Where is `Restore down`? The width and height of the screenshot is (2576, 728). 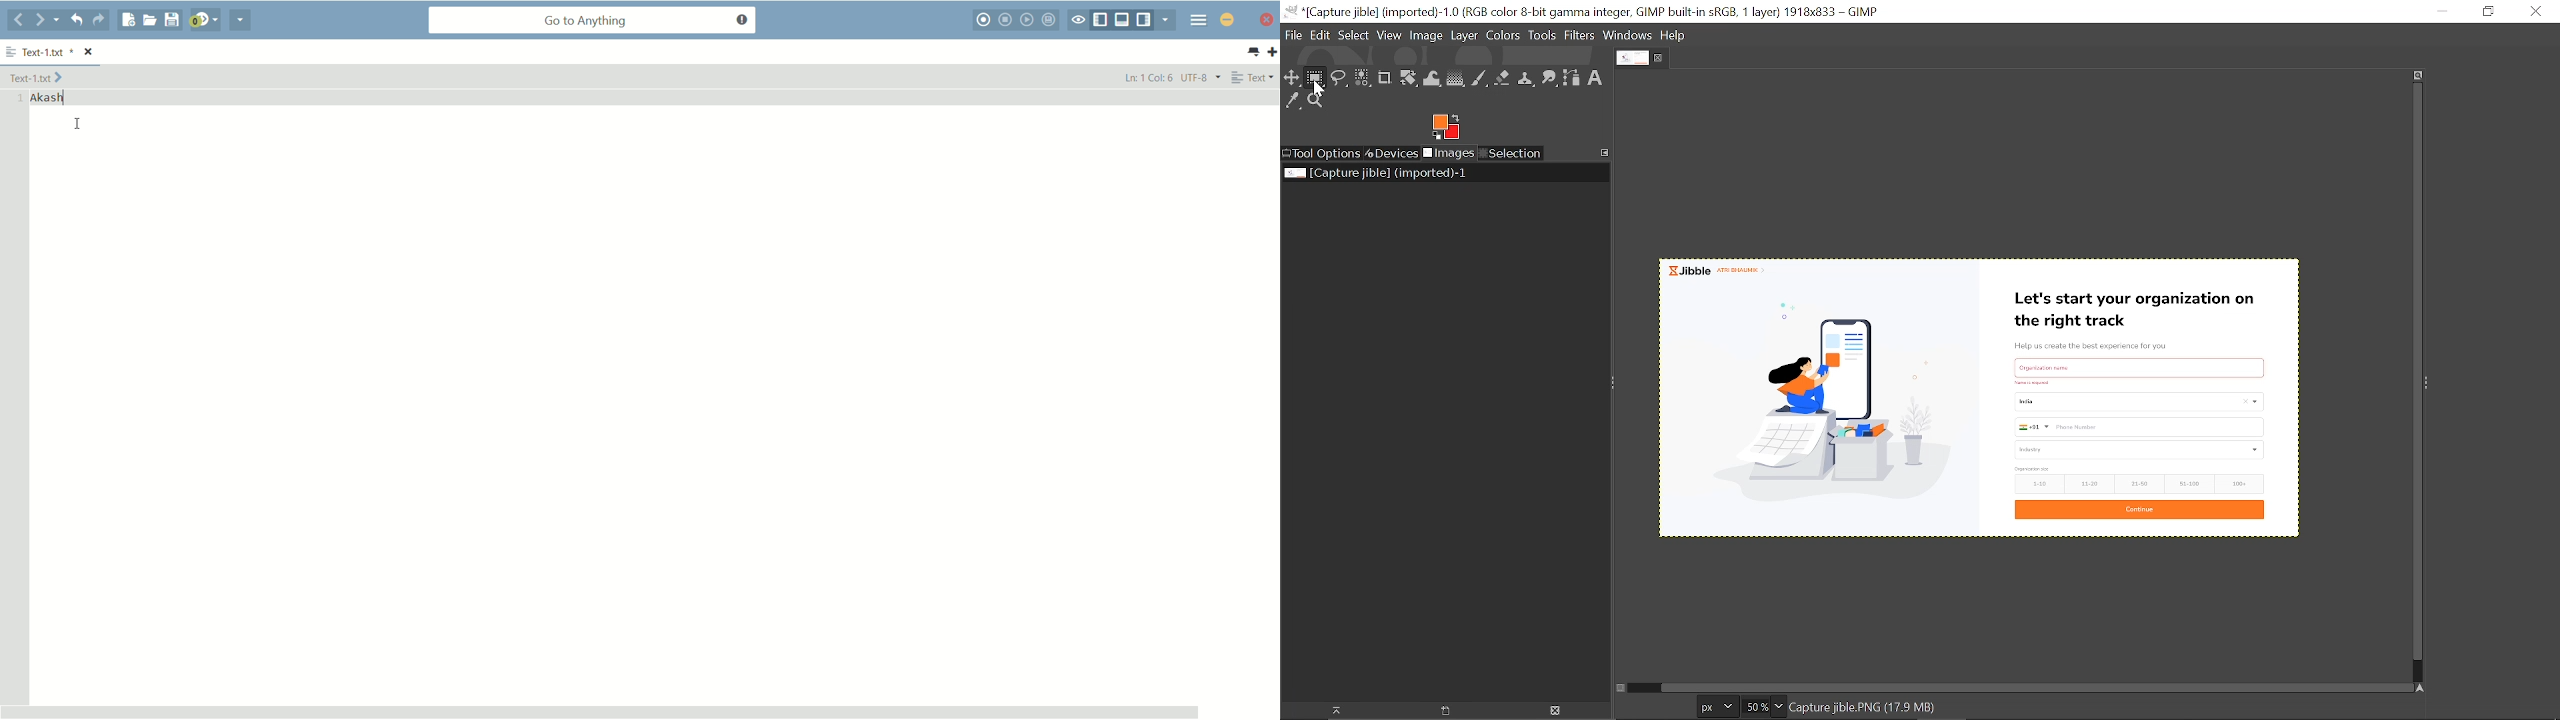 Restore down is located at coordinates (2482, 12).